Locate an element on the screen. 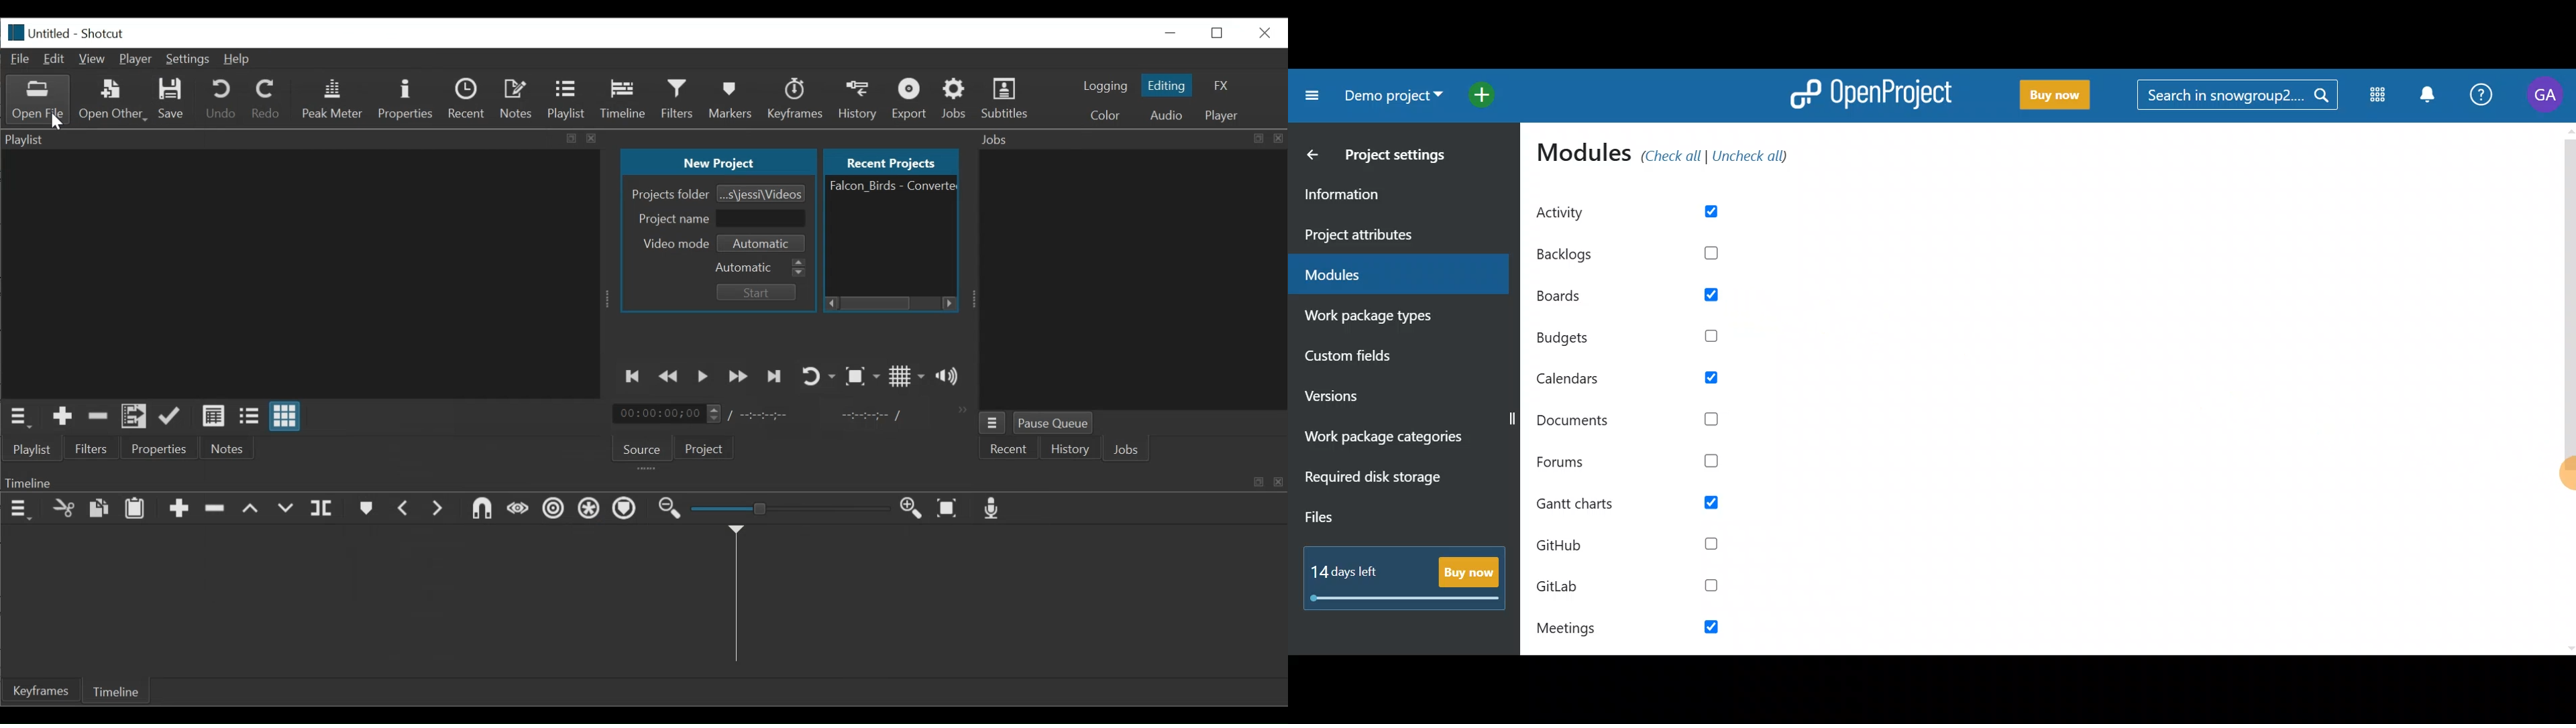 This screenshot has height=728, width=2576. Project name is located at coordinates (675, 221).